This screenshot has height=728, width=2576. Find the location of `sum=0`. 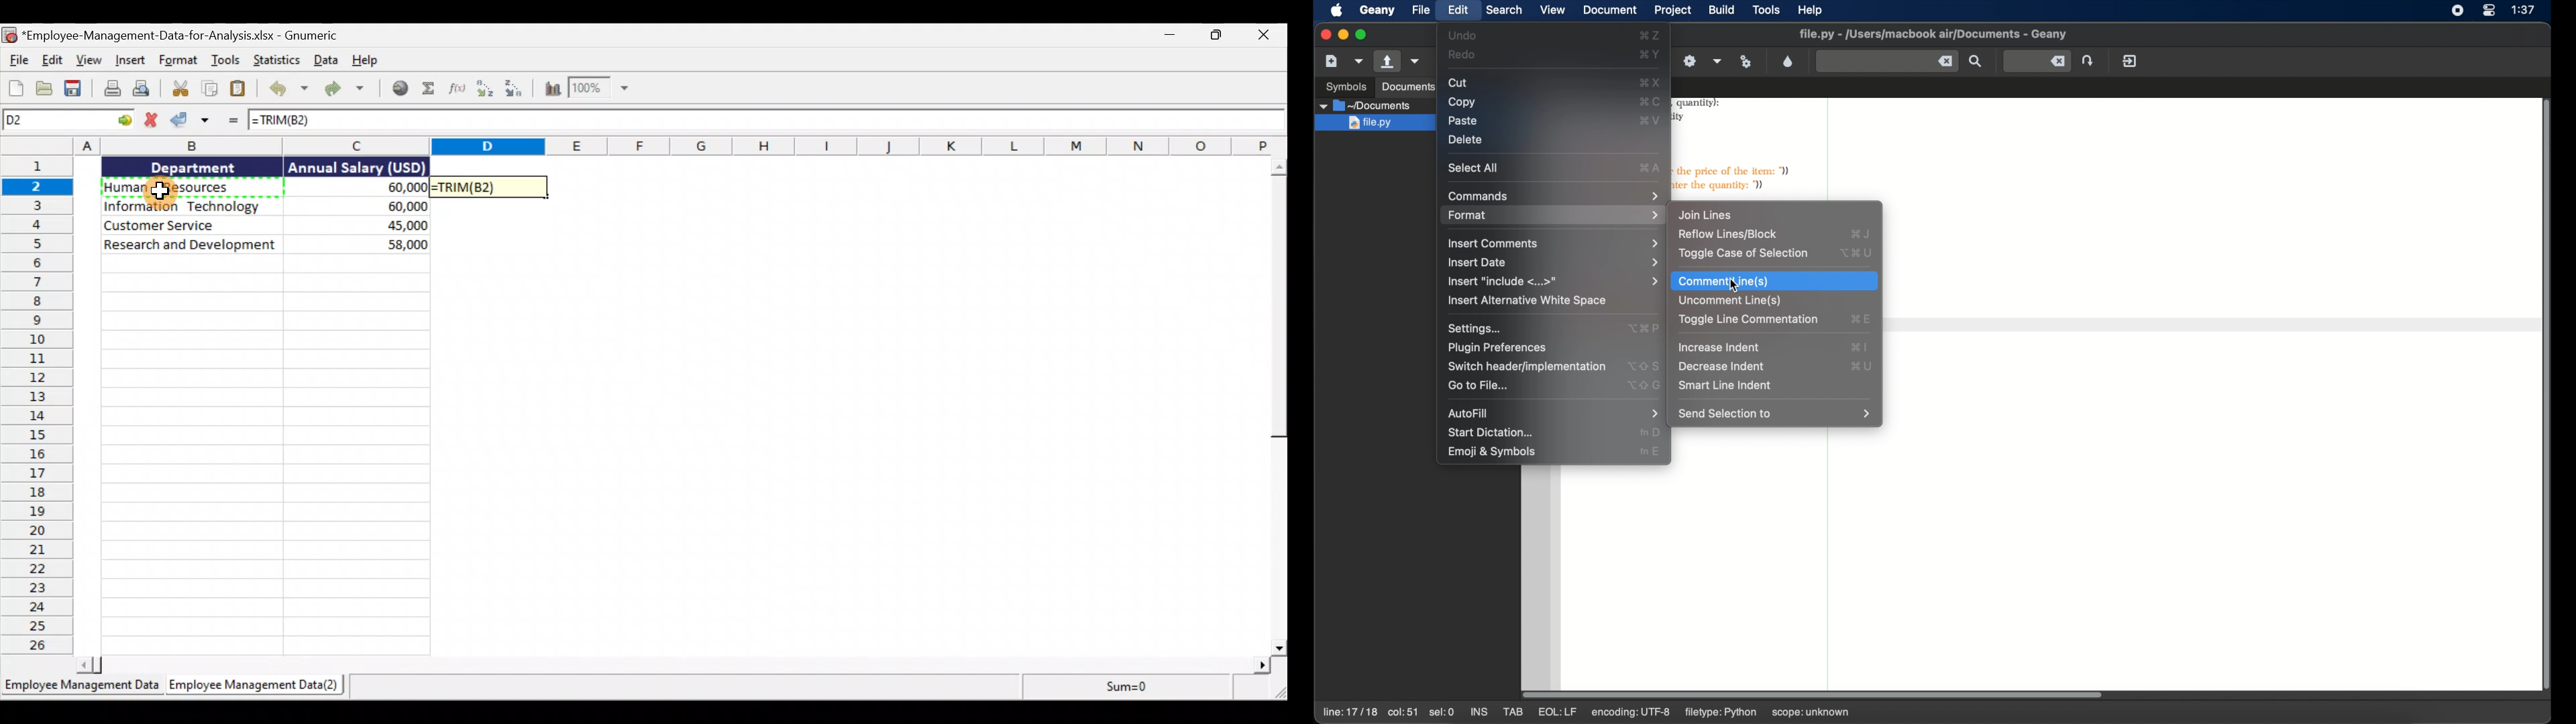

sum=0 is located at coordinates (1118, 688).